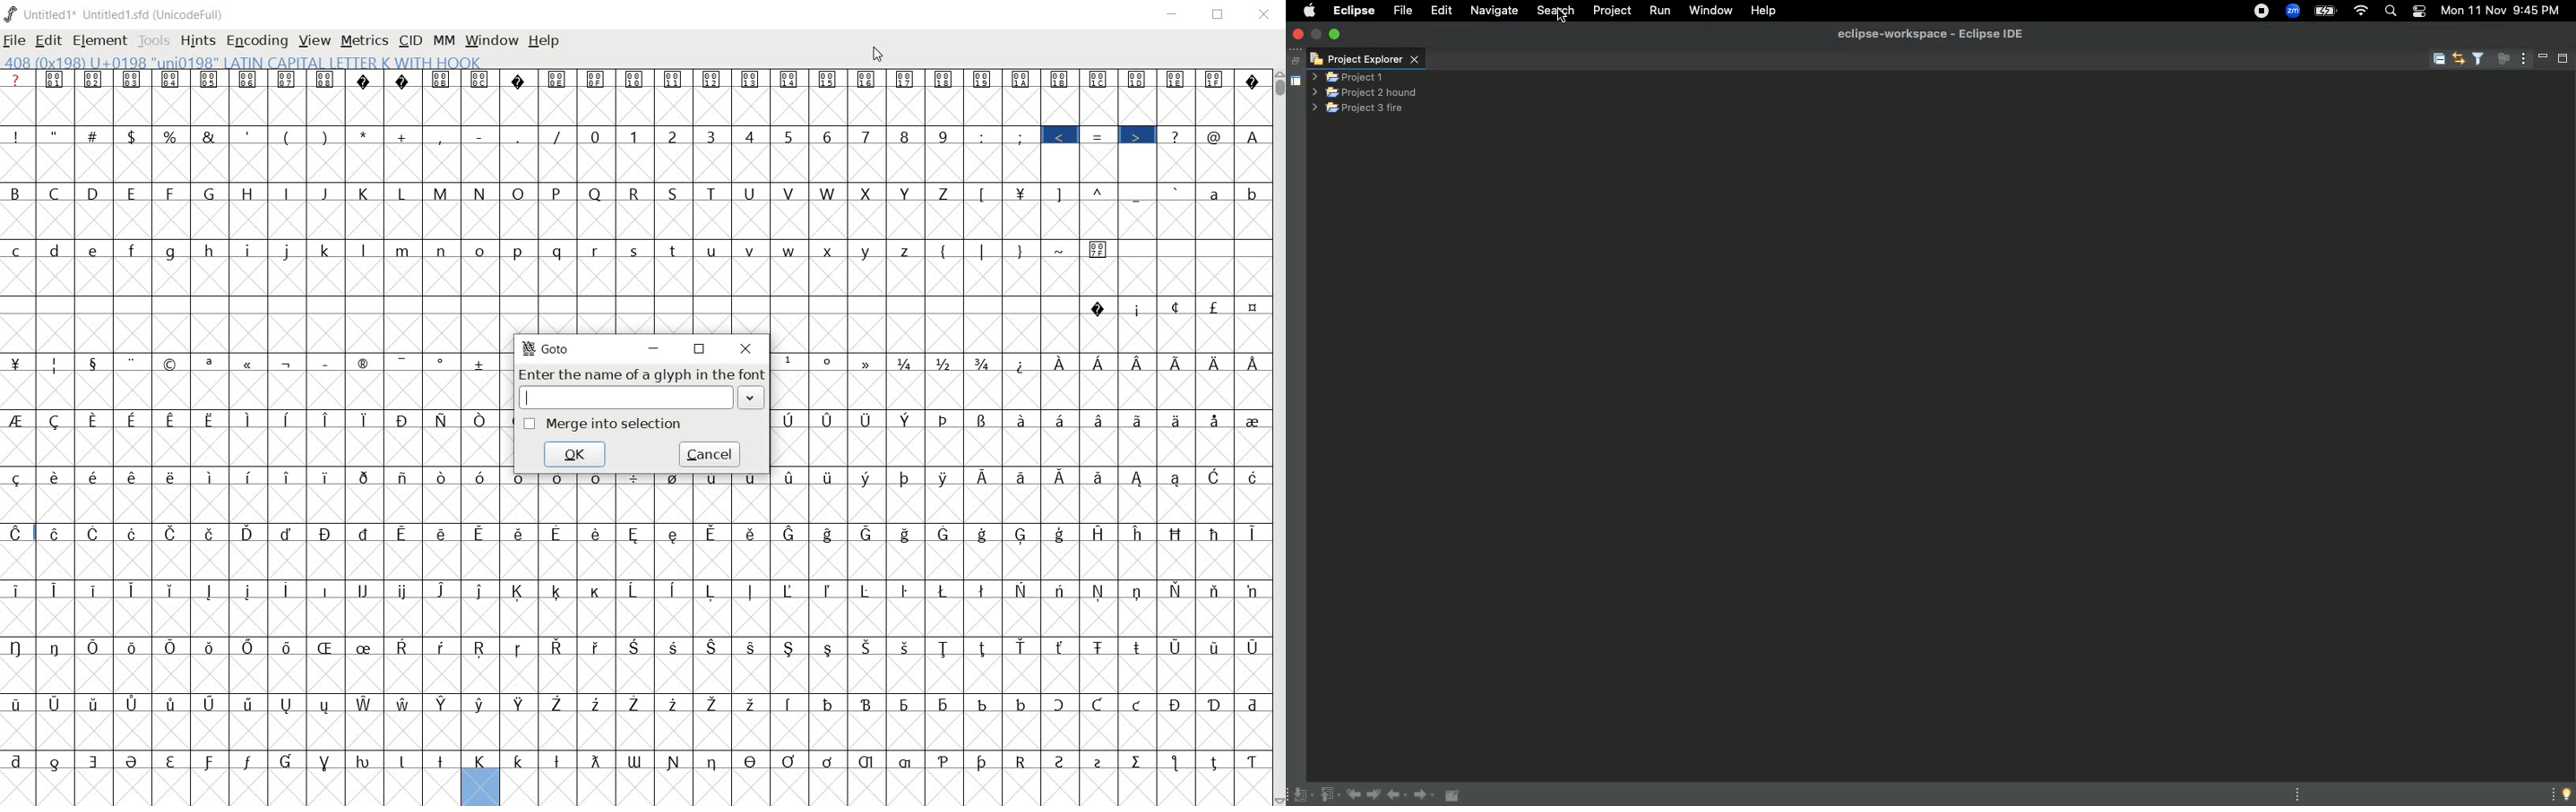 Image resolution: width=2576 pixels, height=812 pixels. Describe the element at coordinates (746, 349) in the screenshot. I see `close` at that location.